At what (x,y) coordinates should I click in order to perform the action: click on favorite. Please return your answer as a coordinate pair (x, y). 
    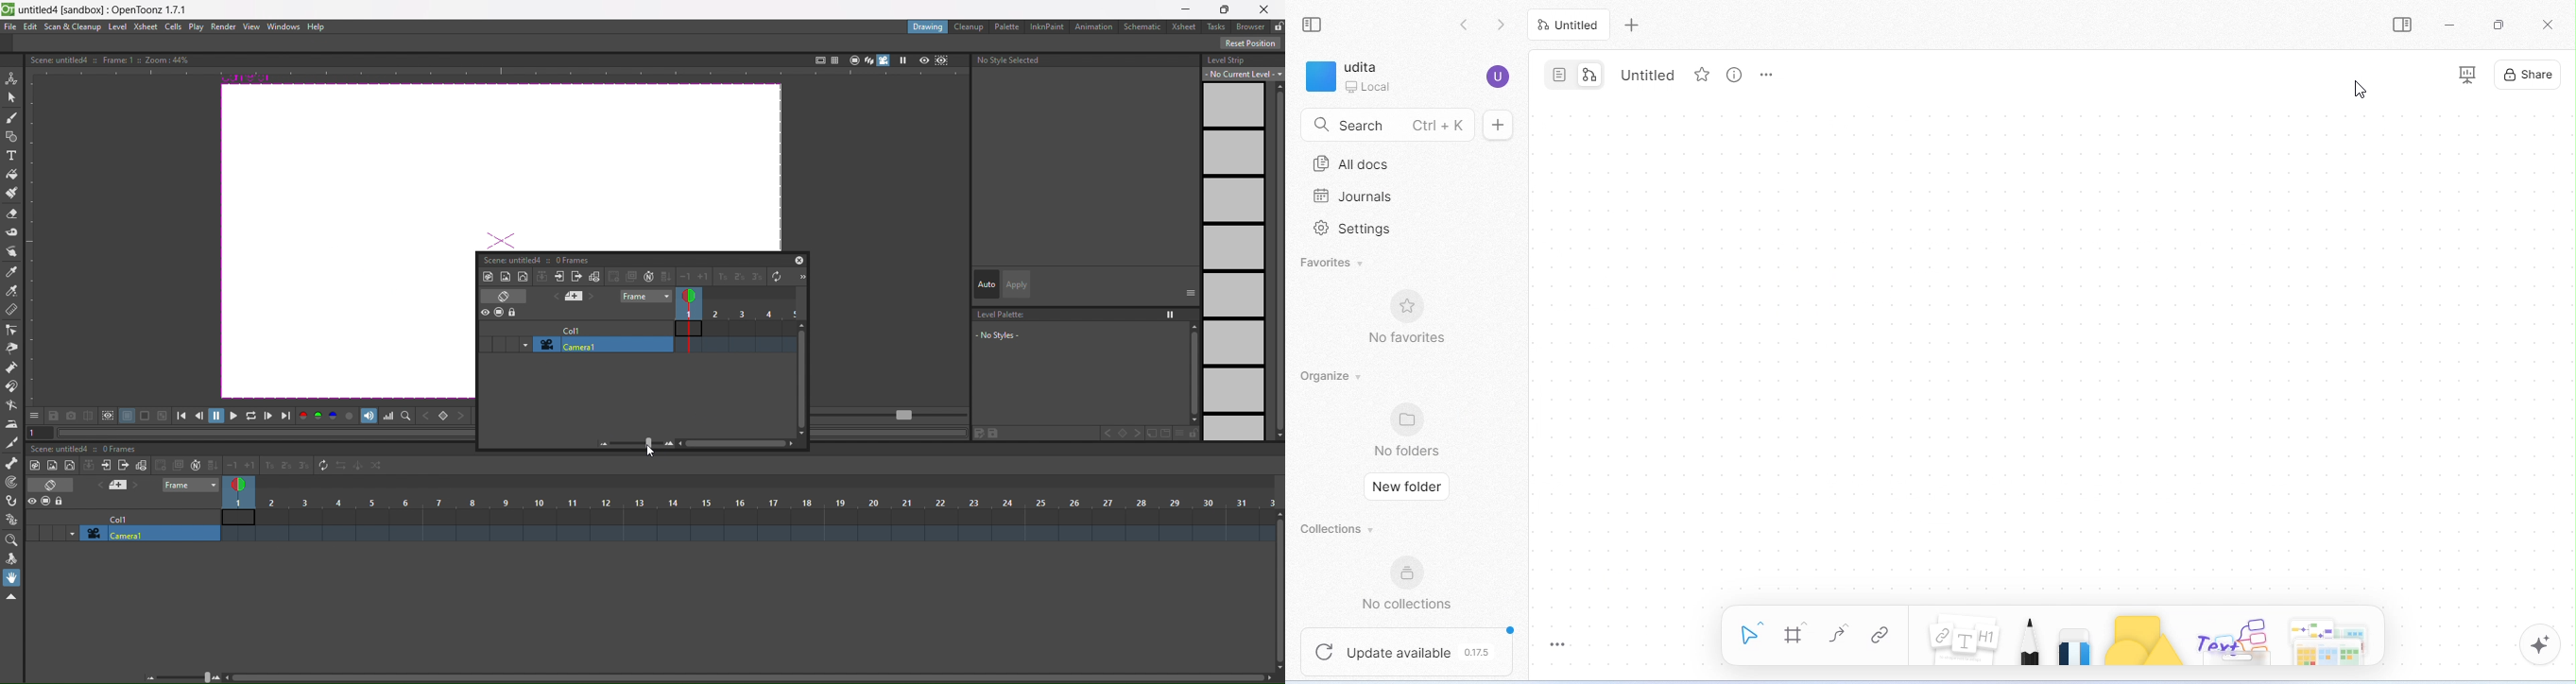
    Looking at the image, I should click on (1704, 77).